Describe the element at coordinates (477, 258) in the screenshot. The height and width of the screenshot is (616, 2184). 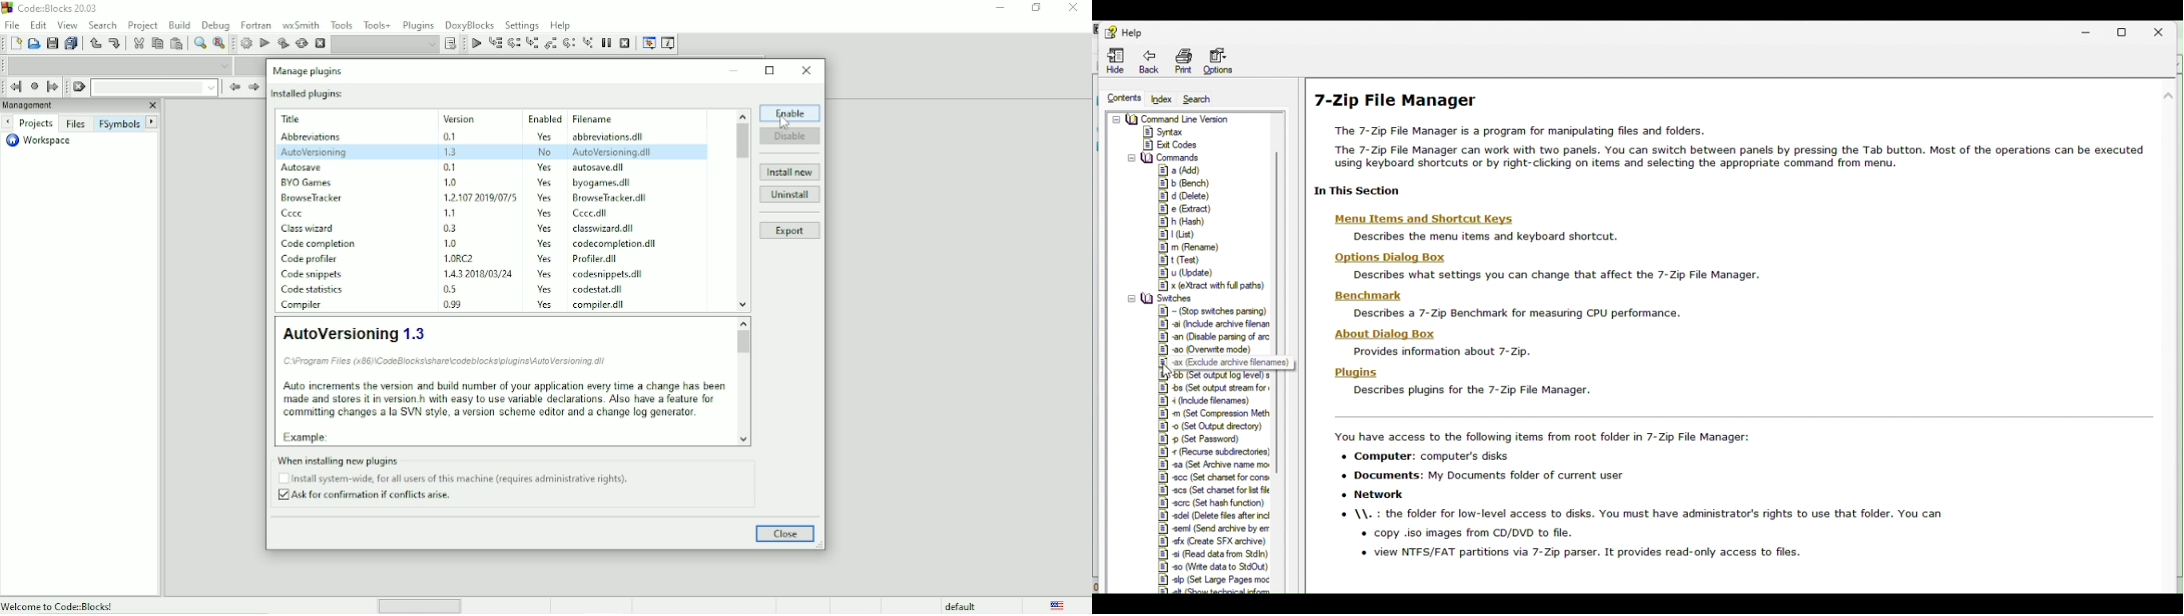
I see `version ` at that location.